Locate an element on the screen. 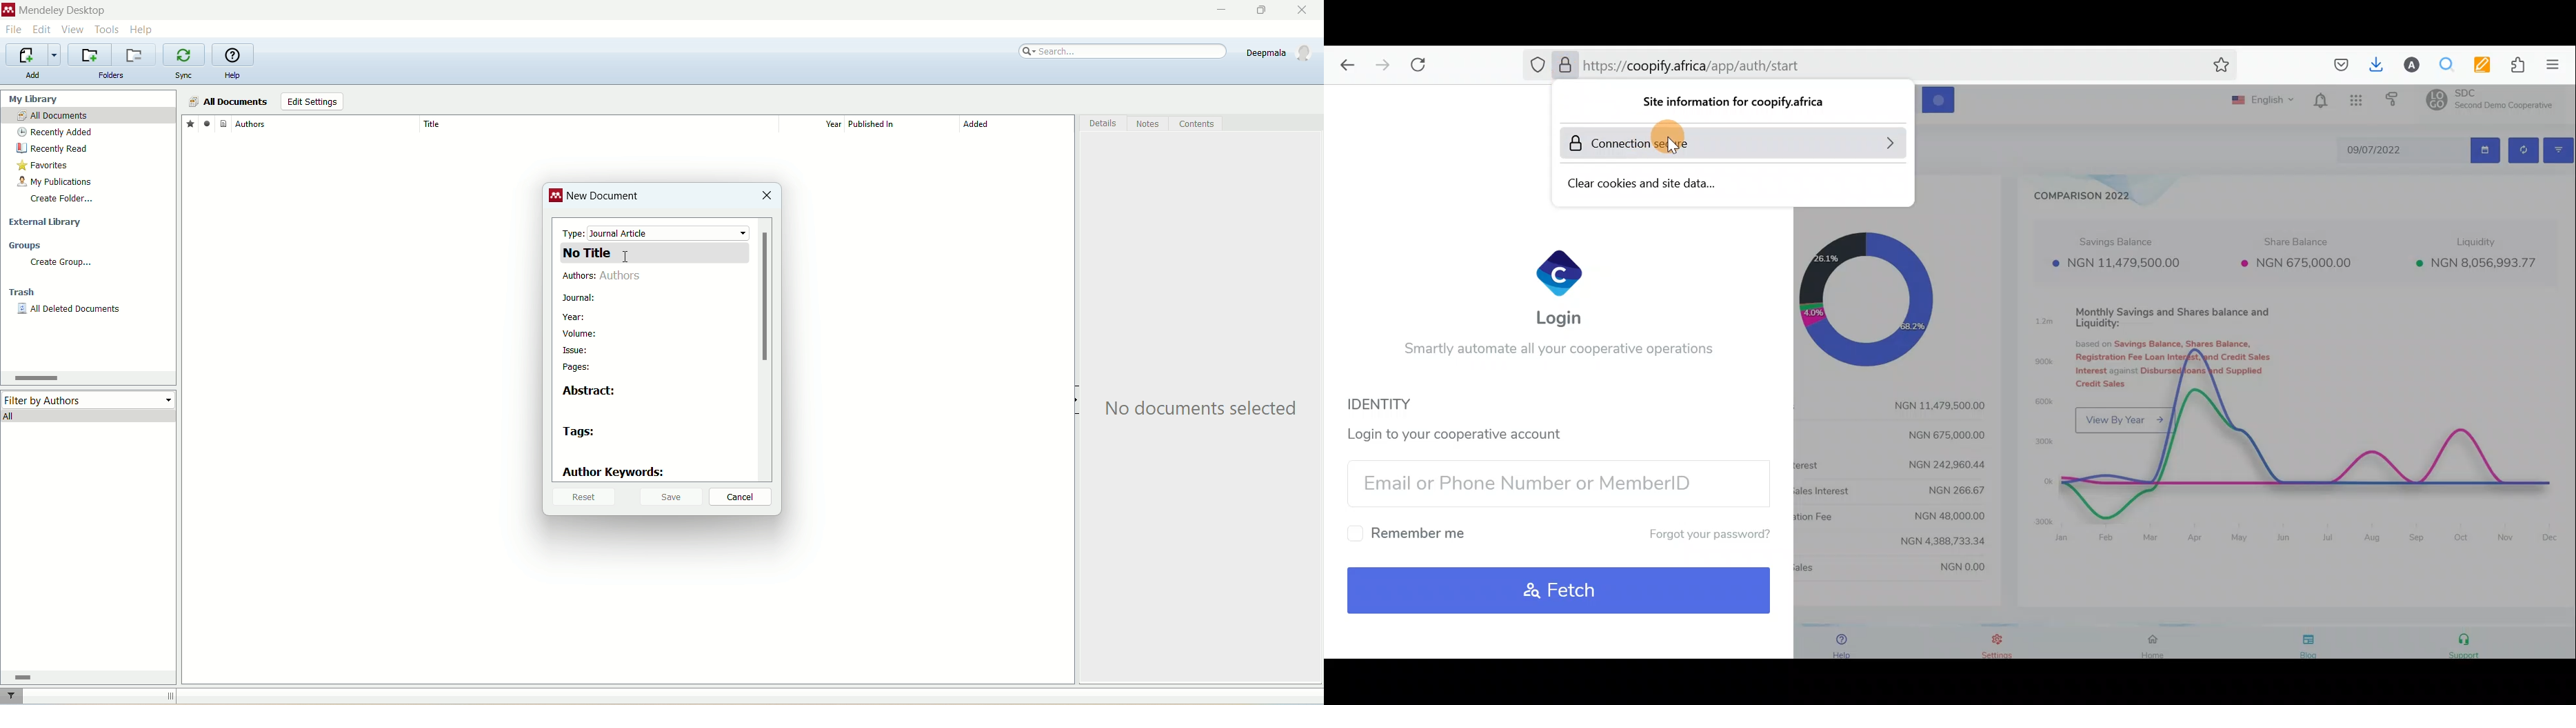  synchronize library with mendeley web is located at coordinates (185, 55).